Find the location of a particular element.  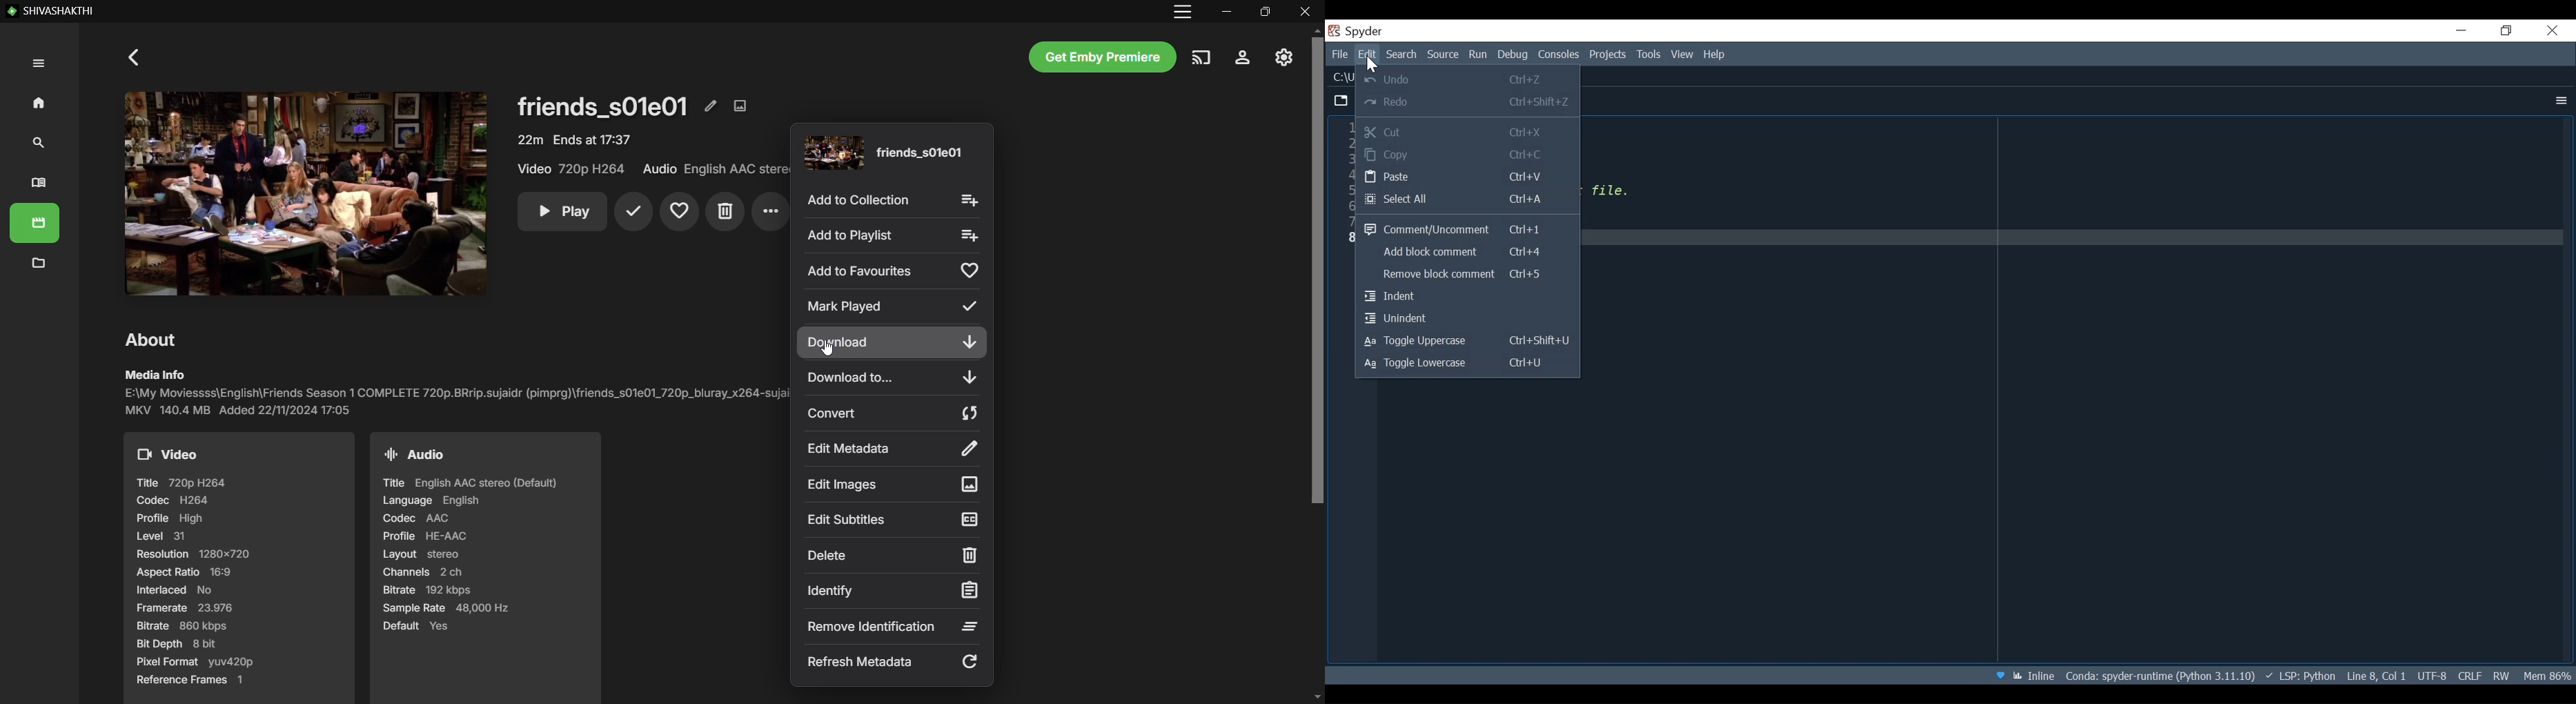

Convert is located at coordinates (894, 412).